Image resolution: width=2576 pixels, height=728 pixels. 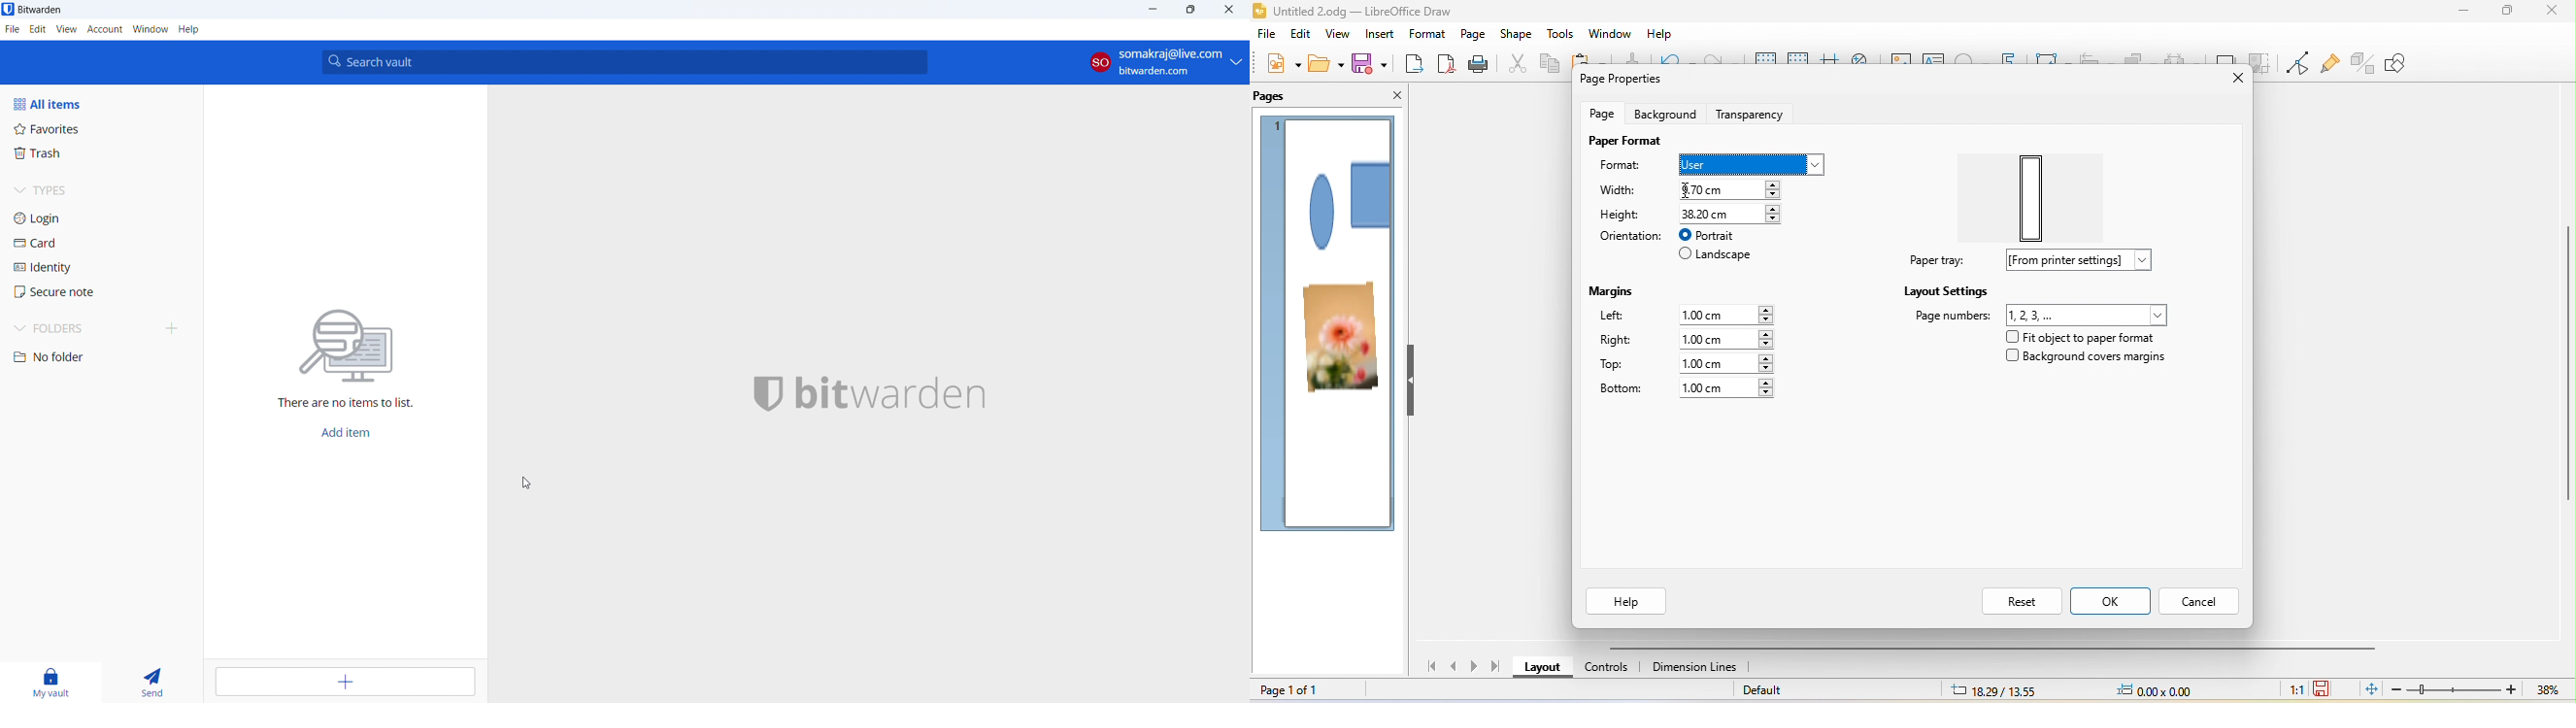 What do you see at coordinates (1734, 211) in the screenshot?
I see `38.20 cm` at bounding box center [1734, 211].